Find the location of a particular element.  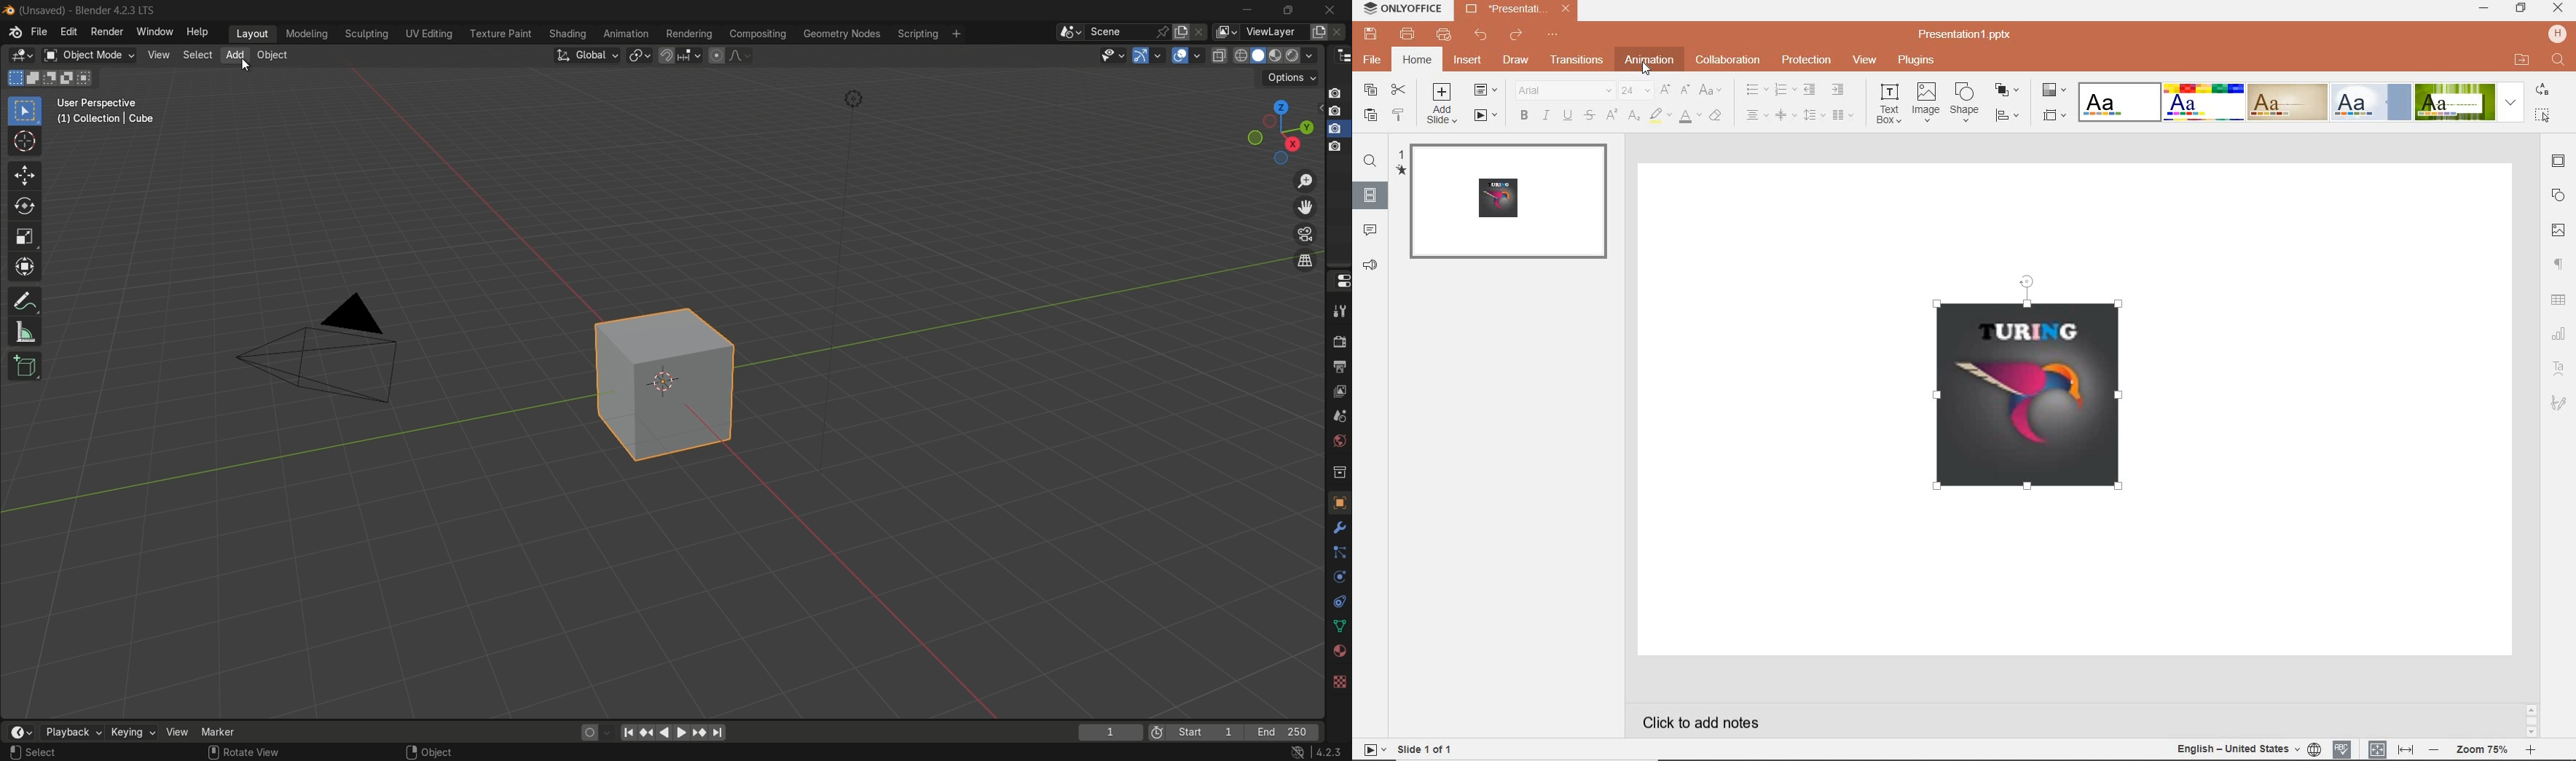

system name is located at coordinates (1406, 9).